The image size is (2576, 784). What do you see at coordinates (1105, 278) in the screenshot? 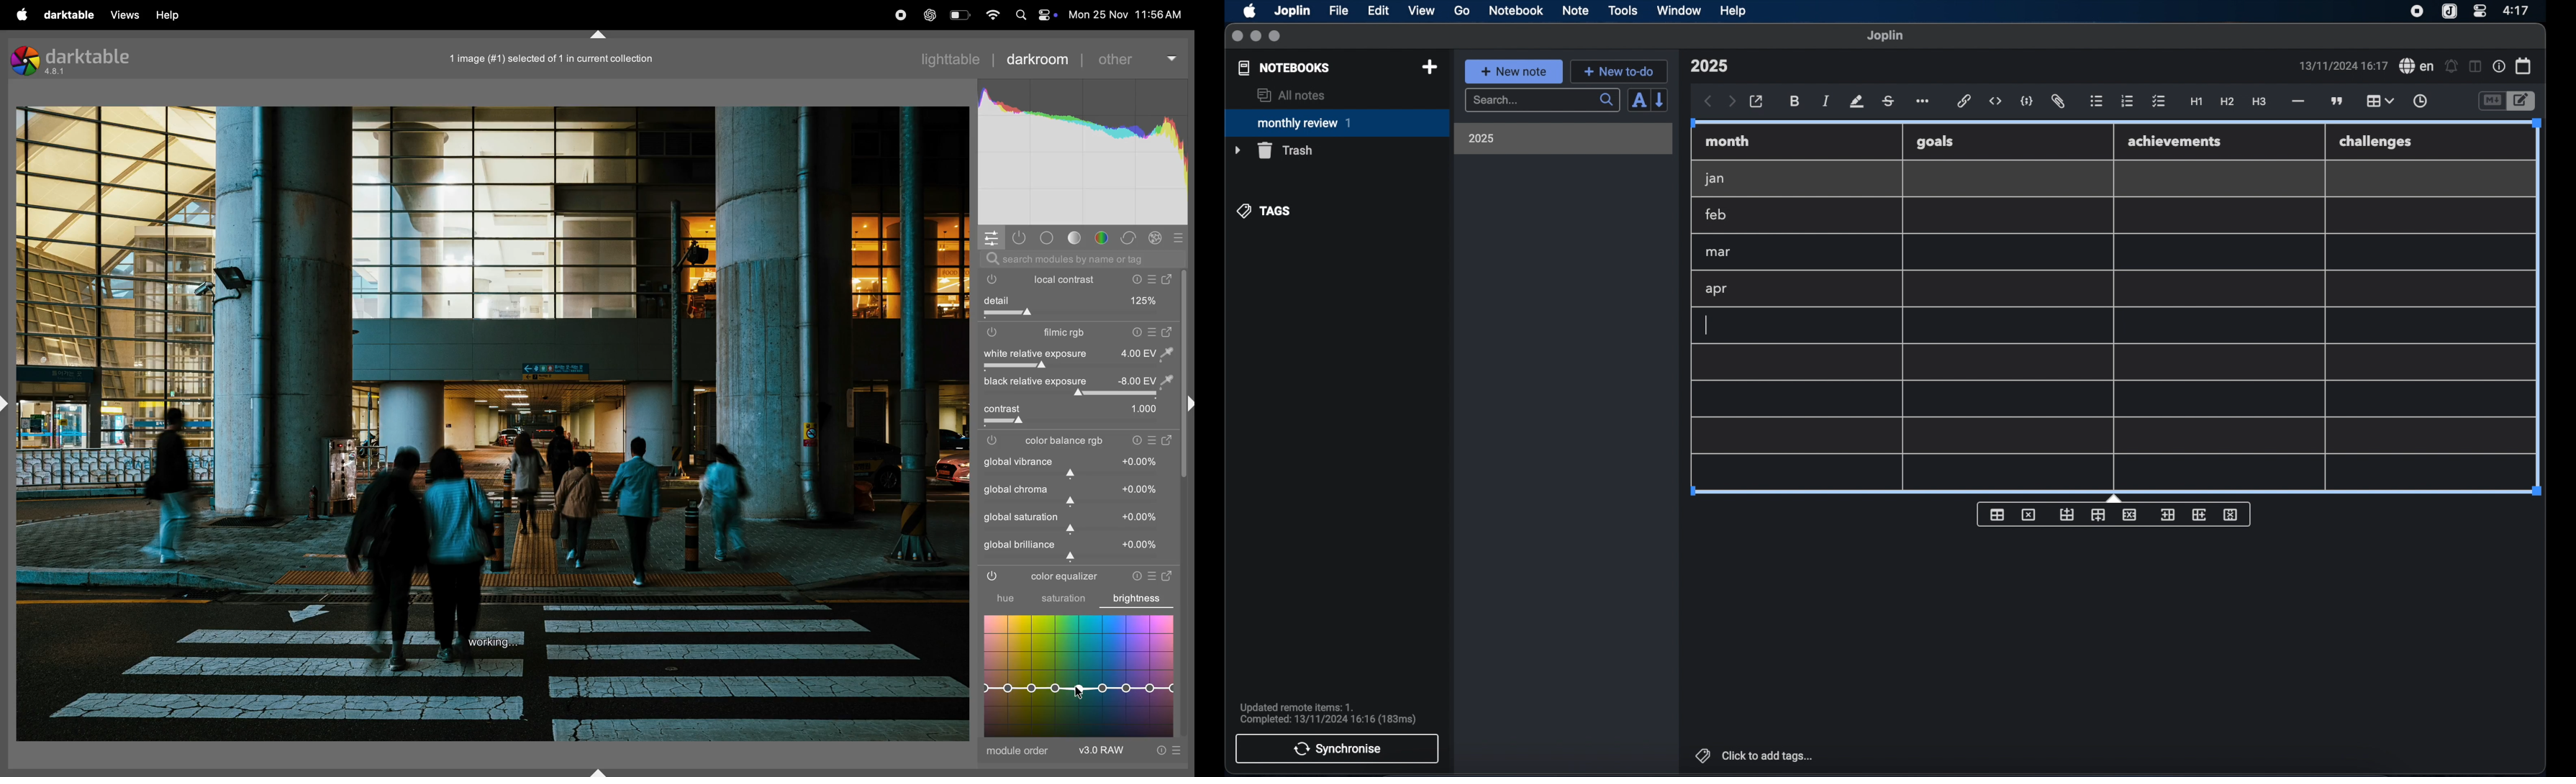
I see `local contrast` at bounding box center [1105, 278].